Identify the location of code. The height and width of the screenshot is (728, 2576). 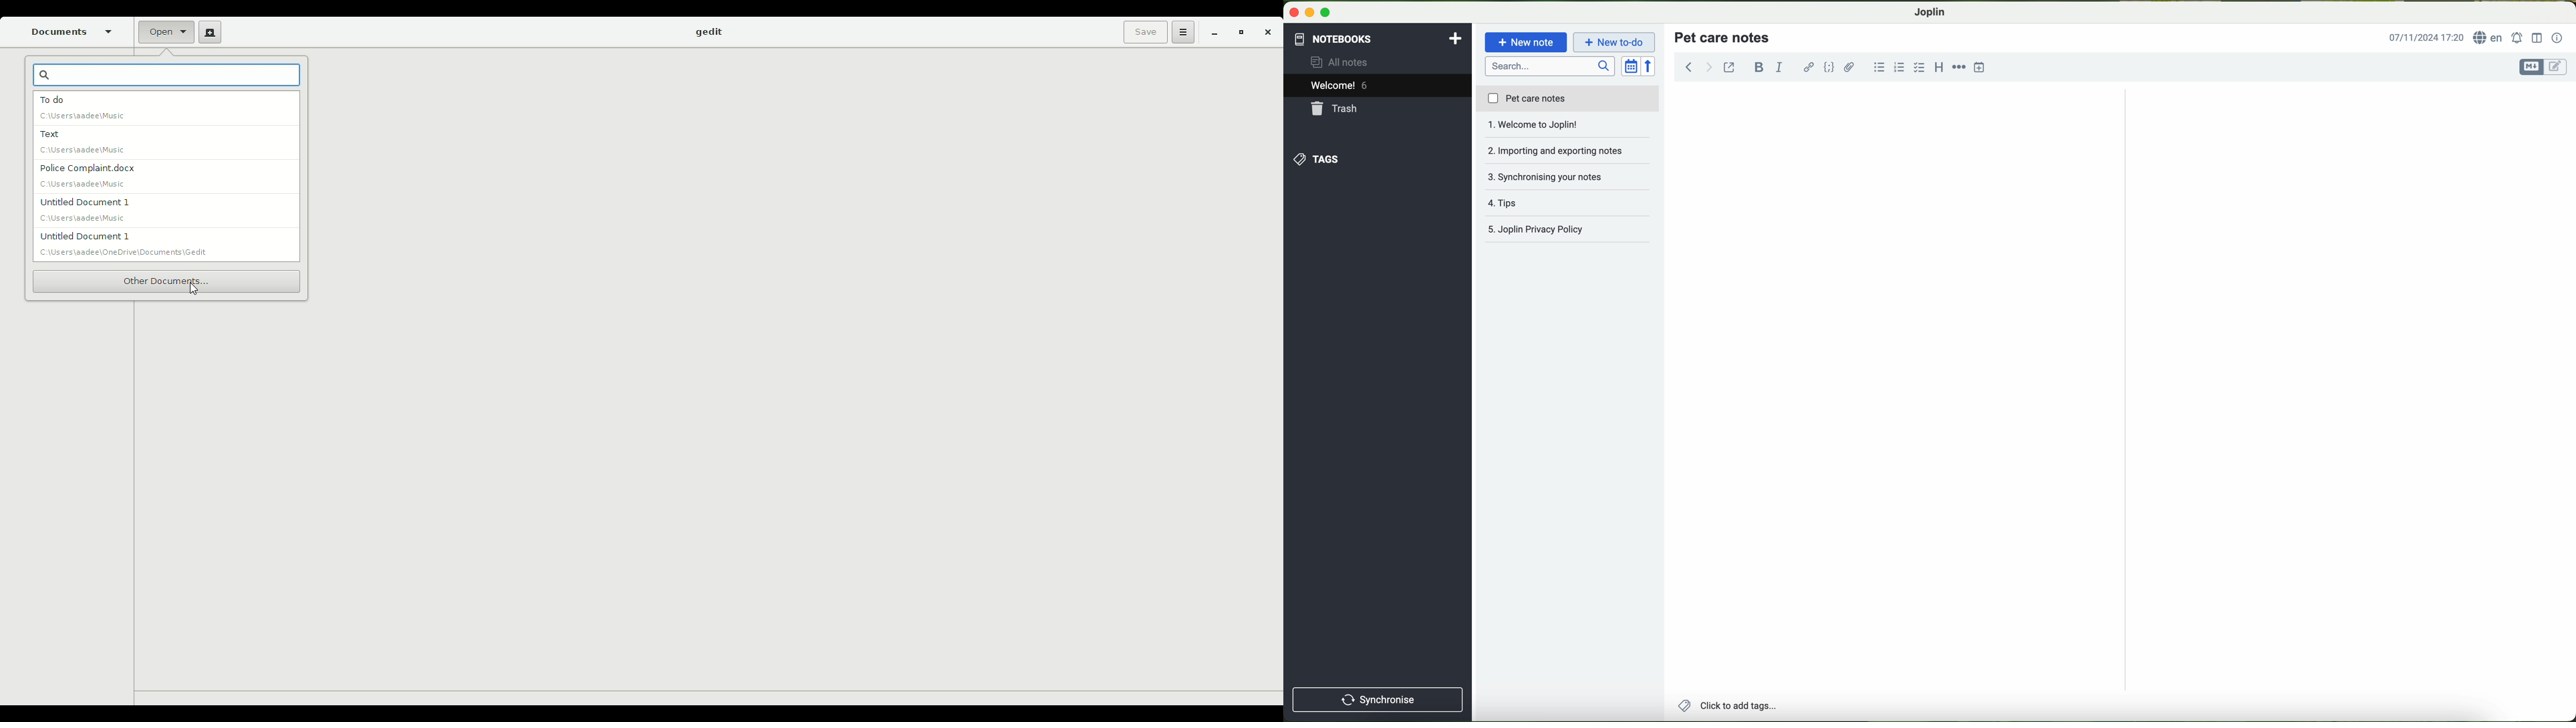
(1829, 67).